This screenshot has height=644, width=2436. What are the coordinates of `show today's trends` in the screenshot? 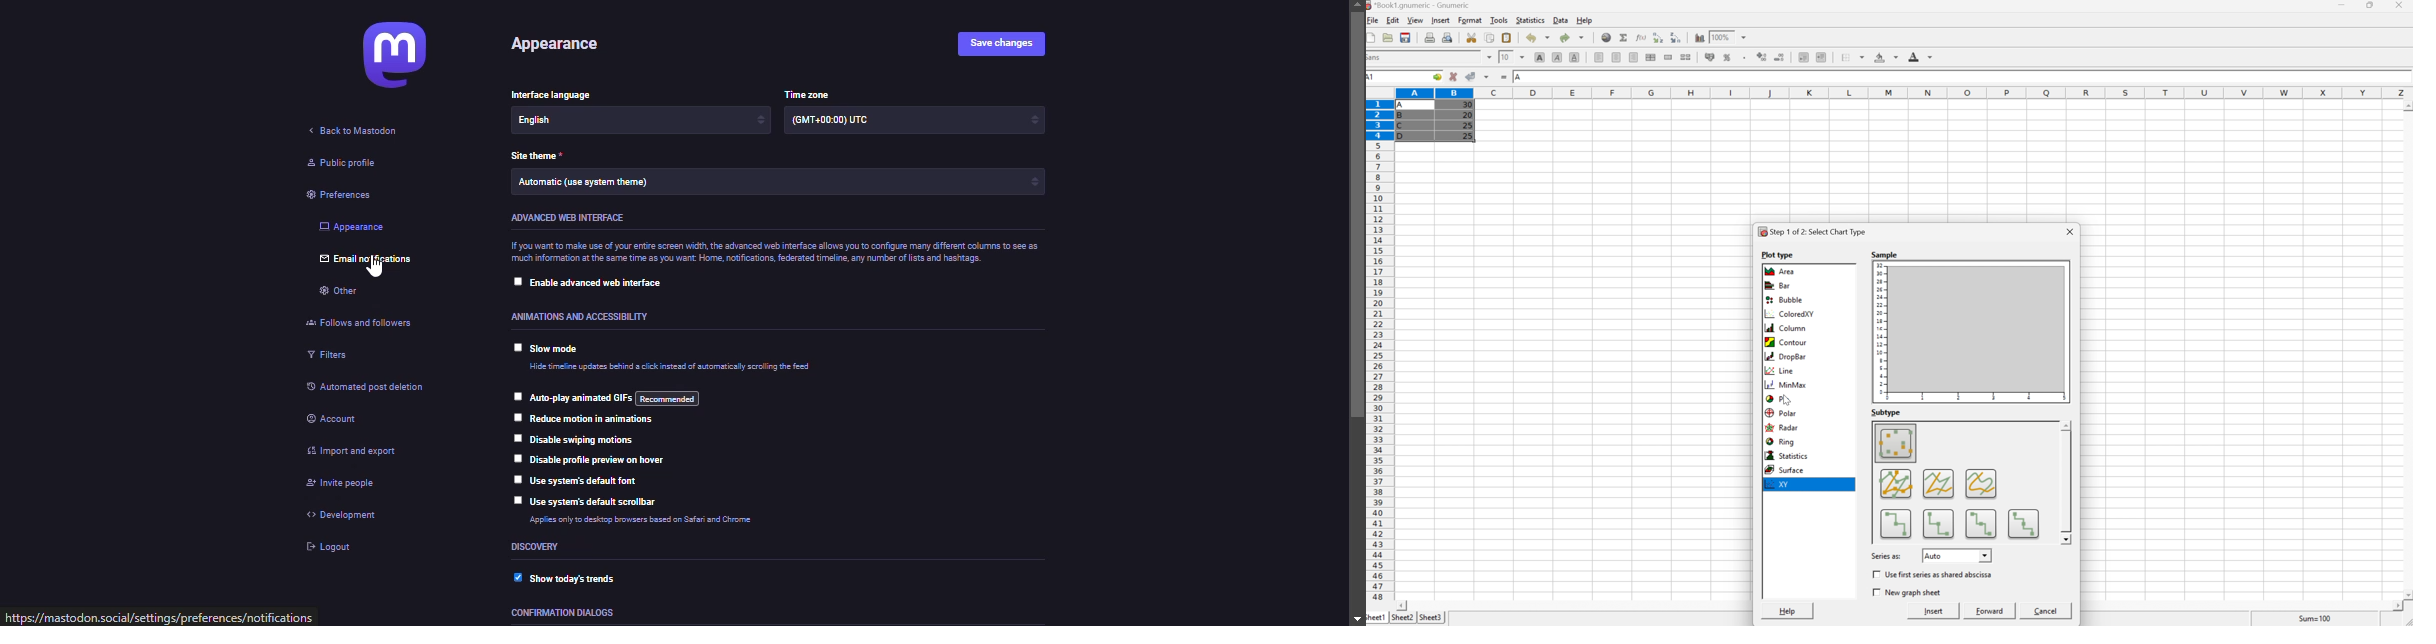 It's located at (575, 577).